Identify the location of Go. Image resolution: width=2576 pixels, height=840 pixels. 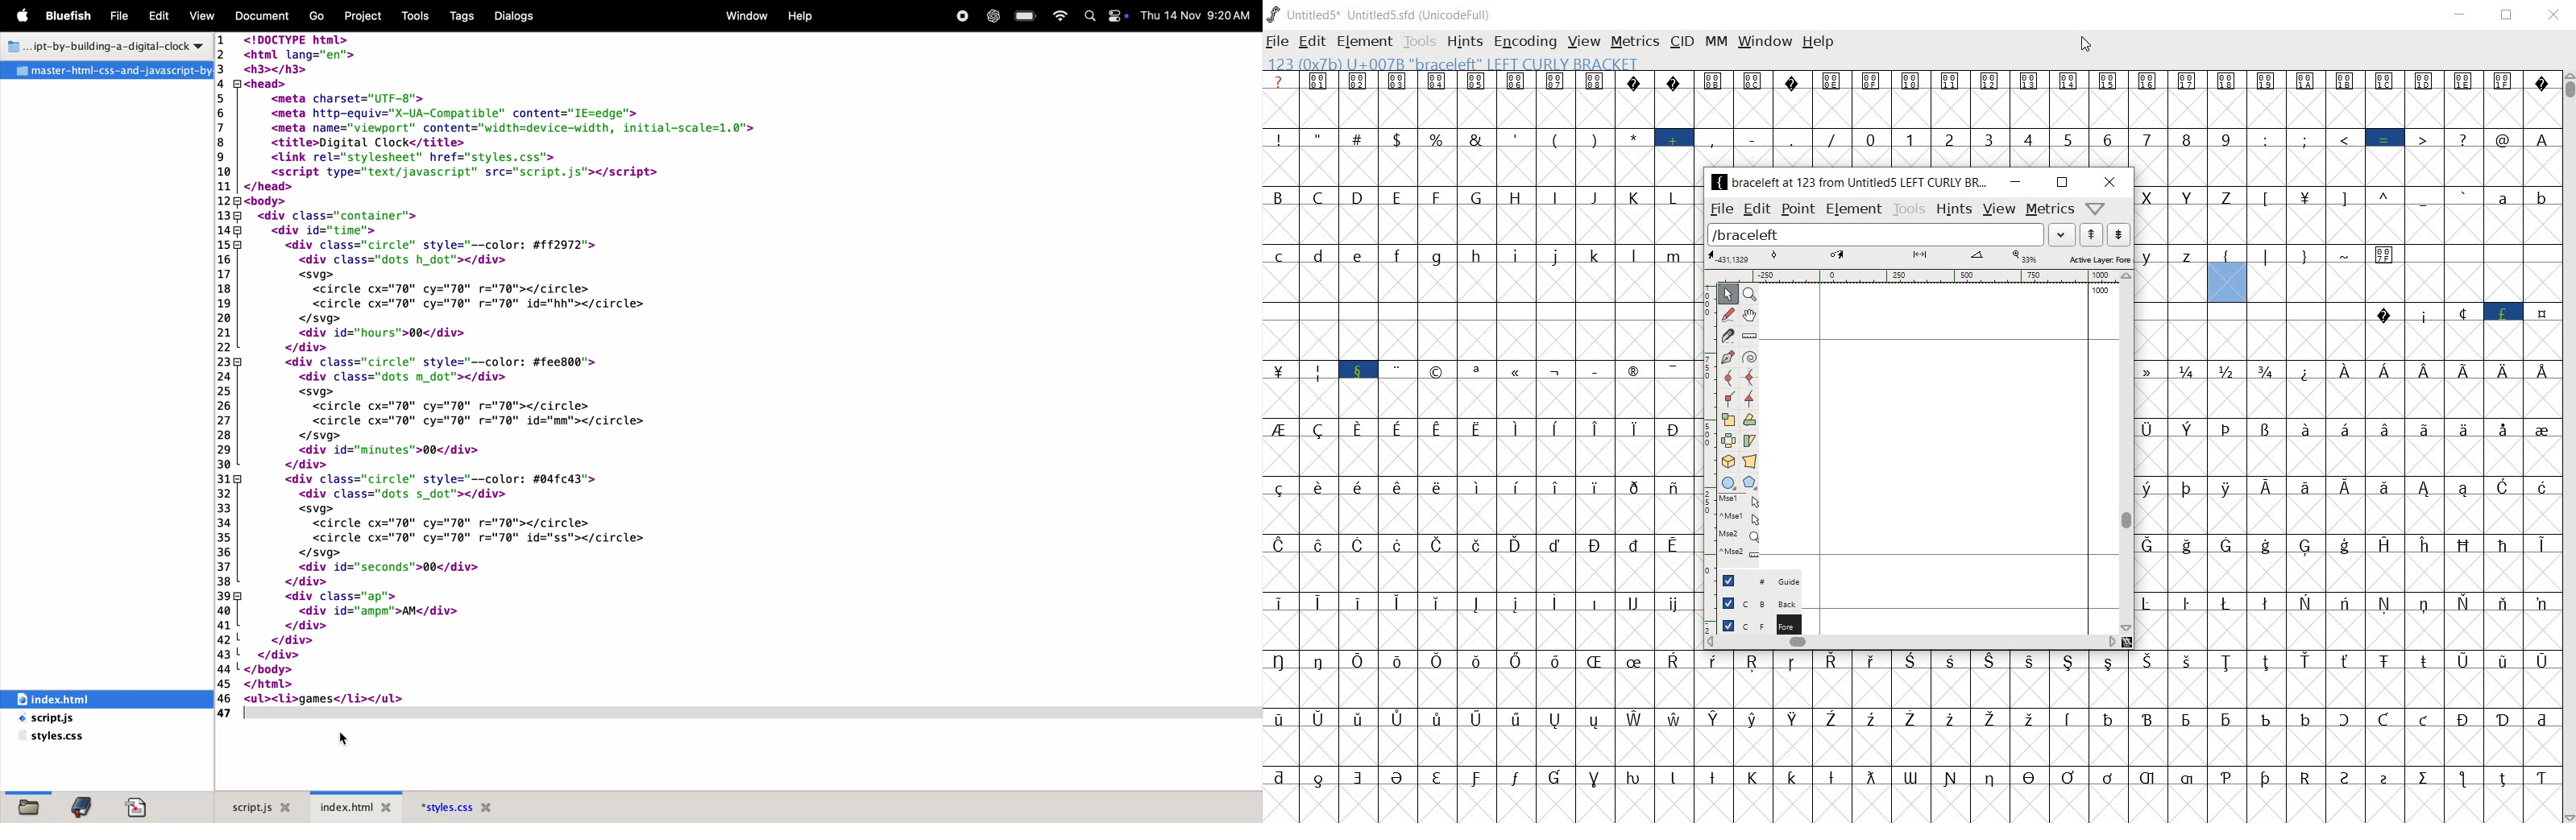
(318, 17).